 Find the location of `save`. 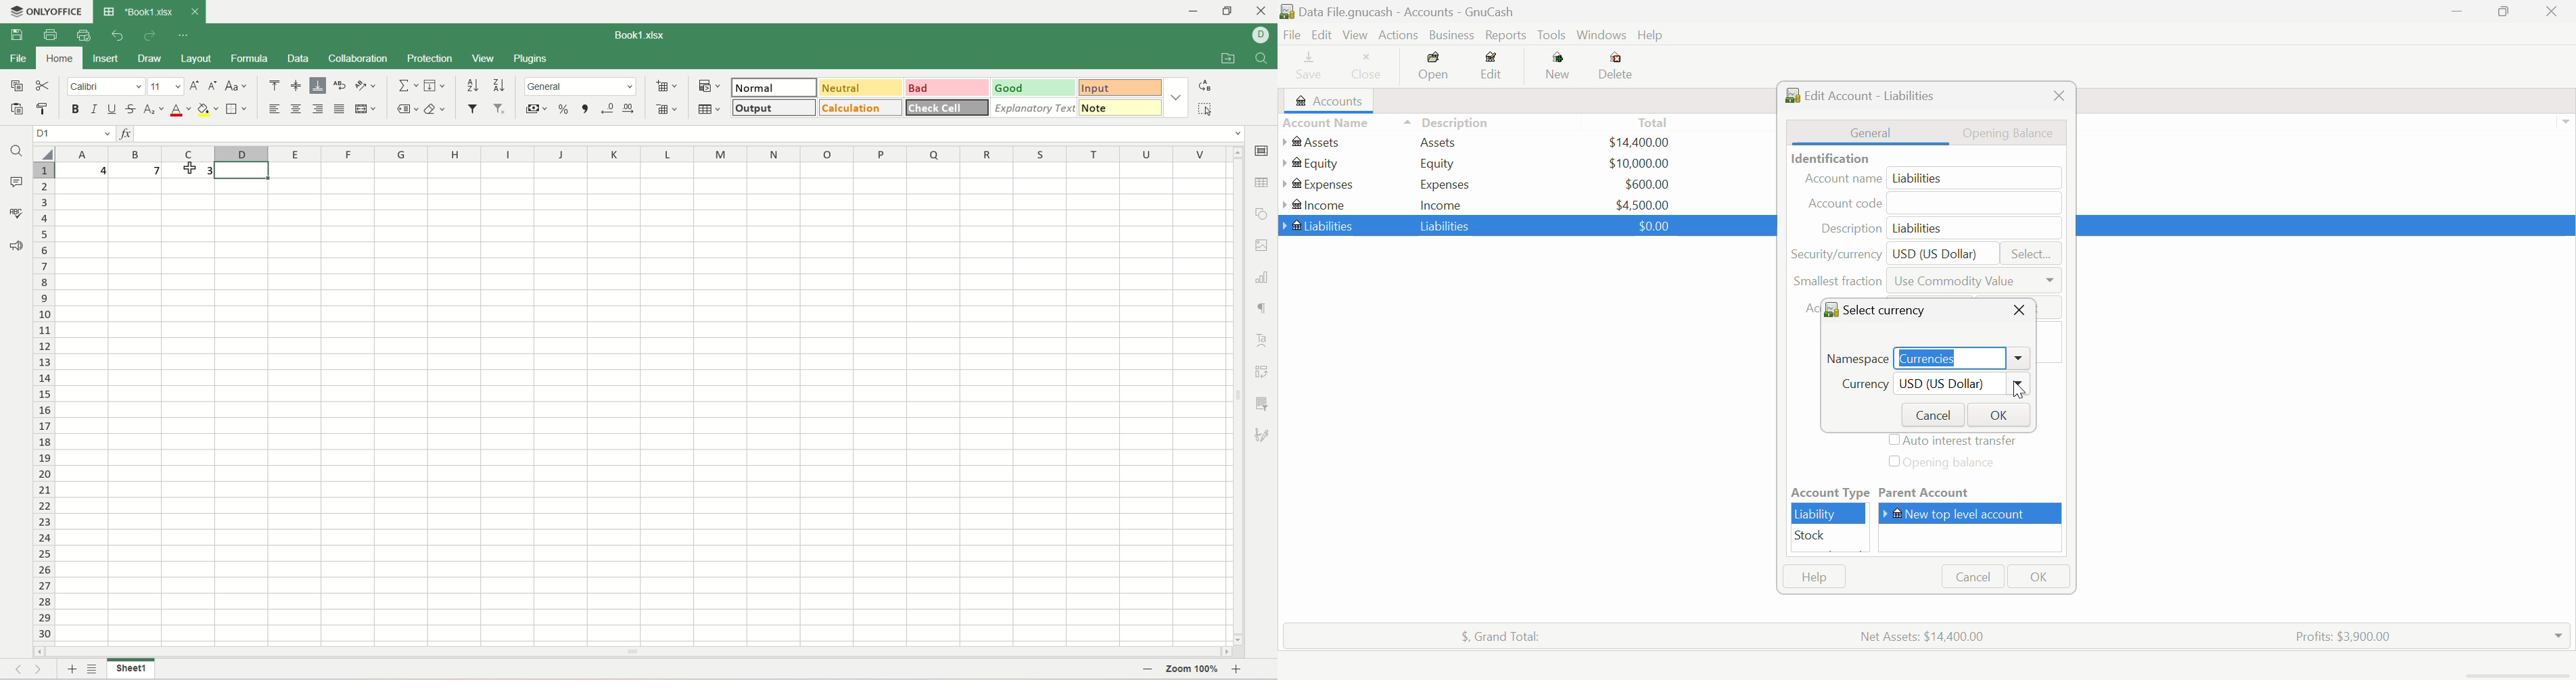

save is located at coordinates (17, 34).